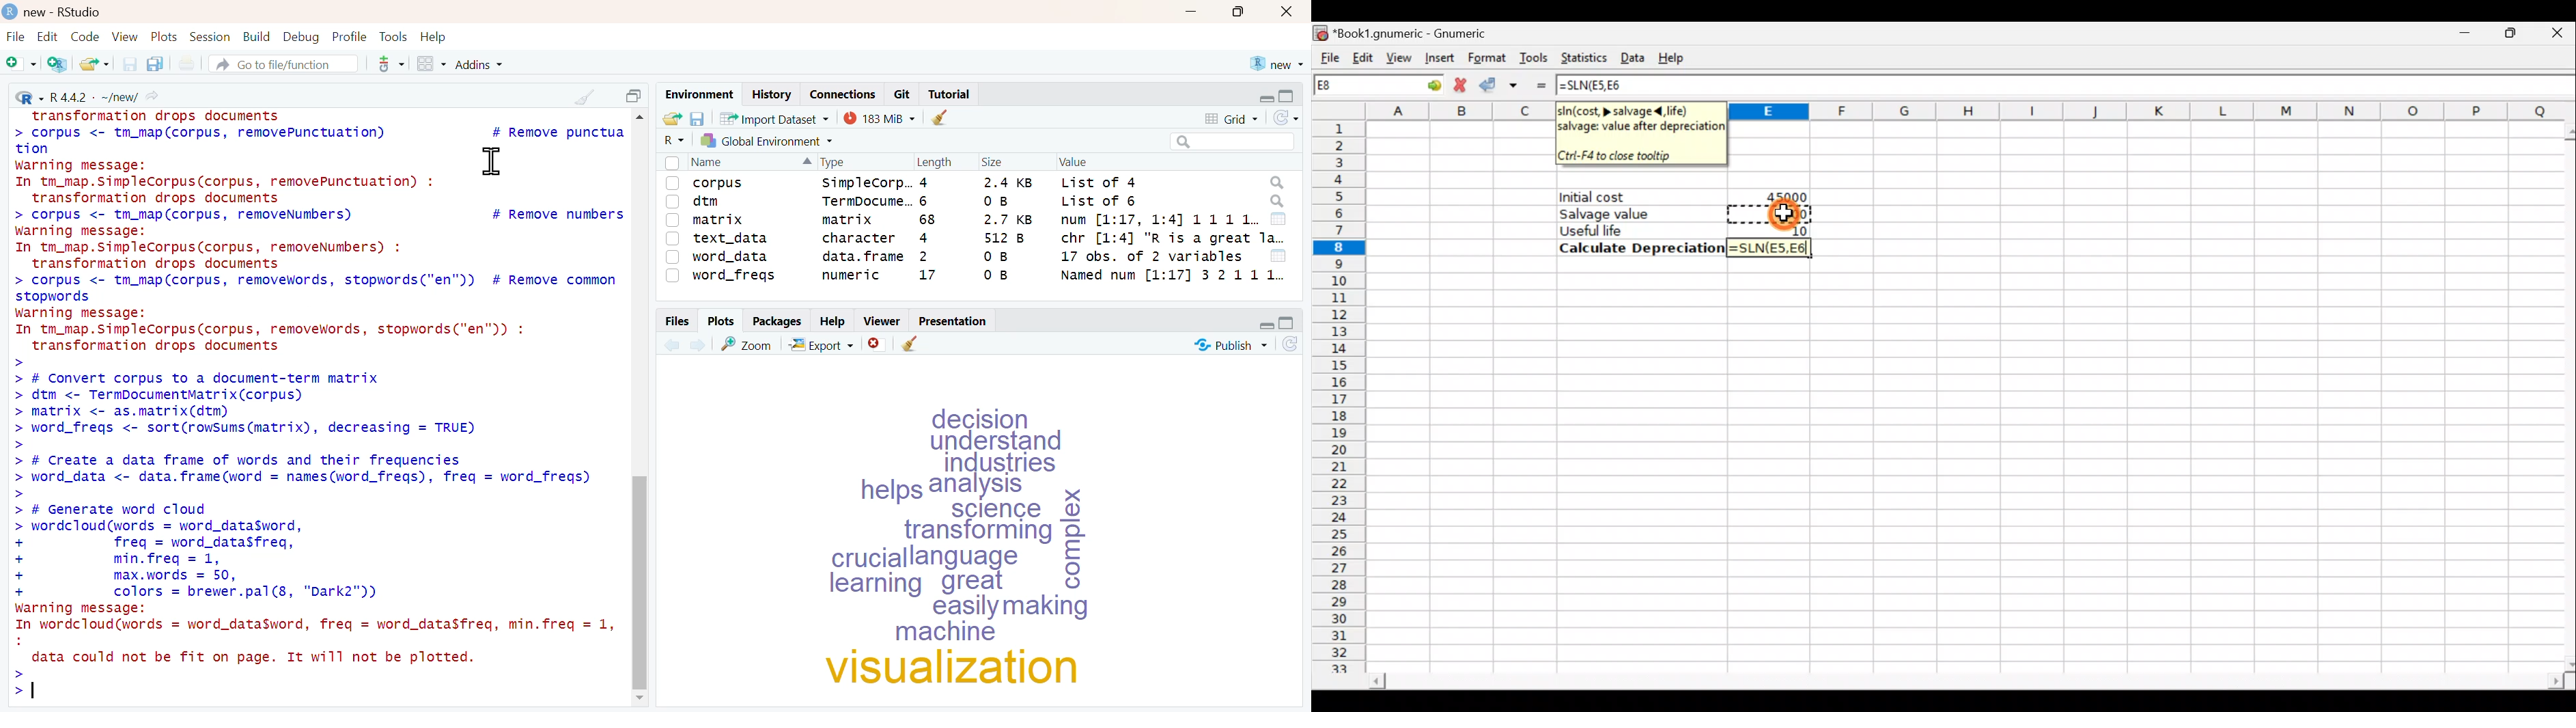 This screenshot has height=728, width=2576. What do you see at coordinates (673, 238) in the screenshot?
I see `Check box` at bounding box center [673, 238].